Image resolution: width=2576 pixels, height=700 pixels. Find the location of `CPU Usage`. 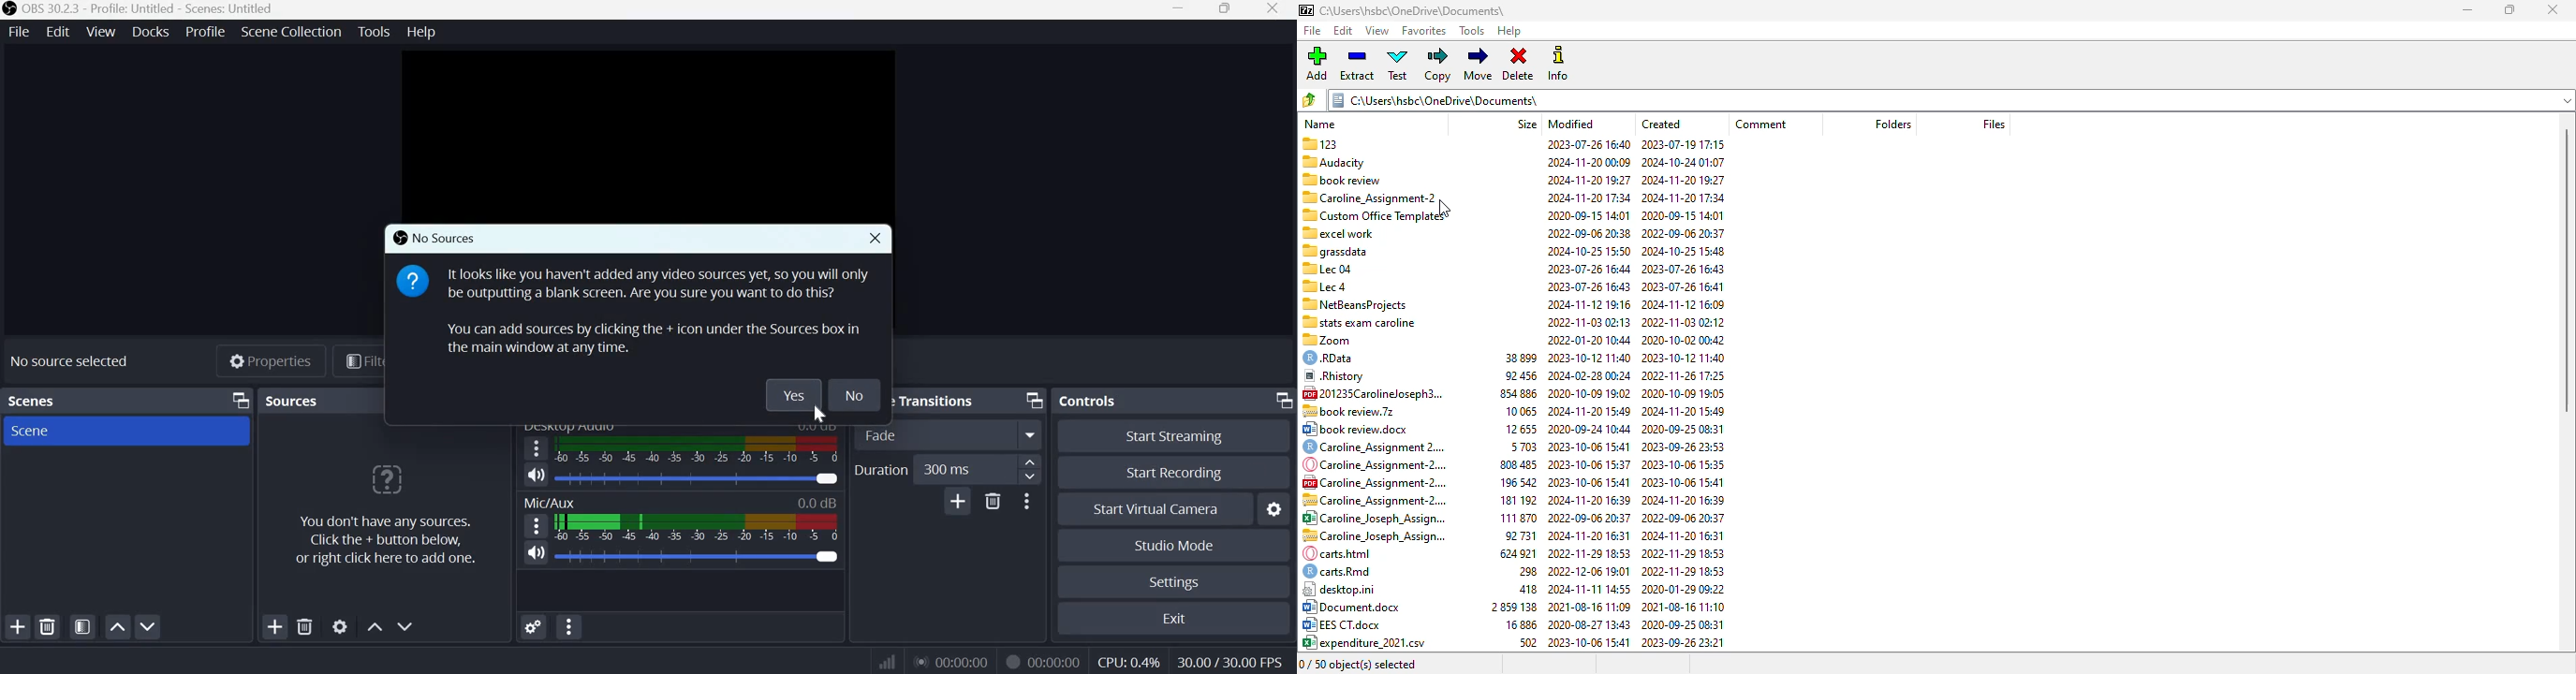

CPU Usage is located at coordinates (1130, 660).